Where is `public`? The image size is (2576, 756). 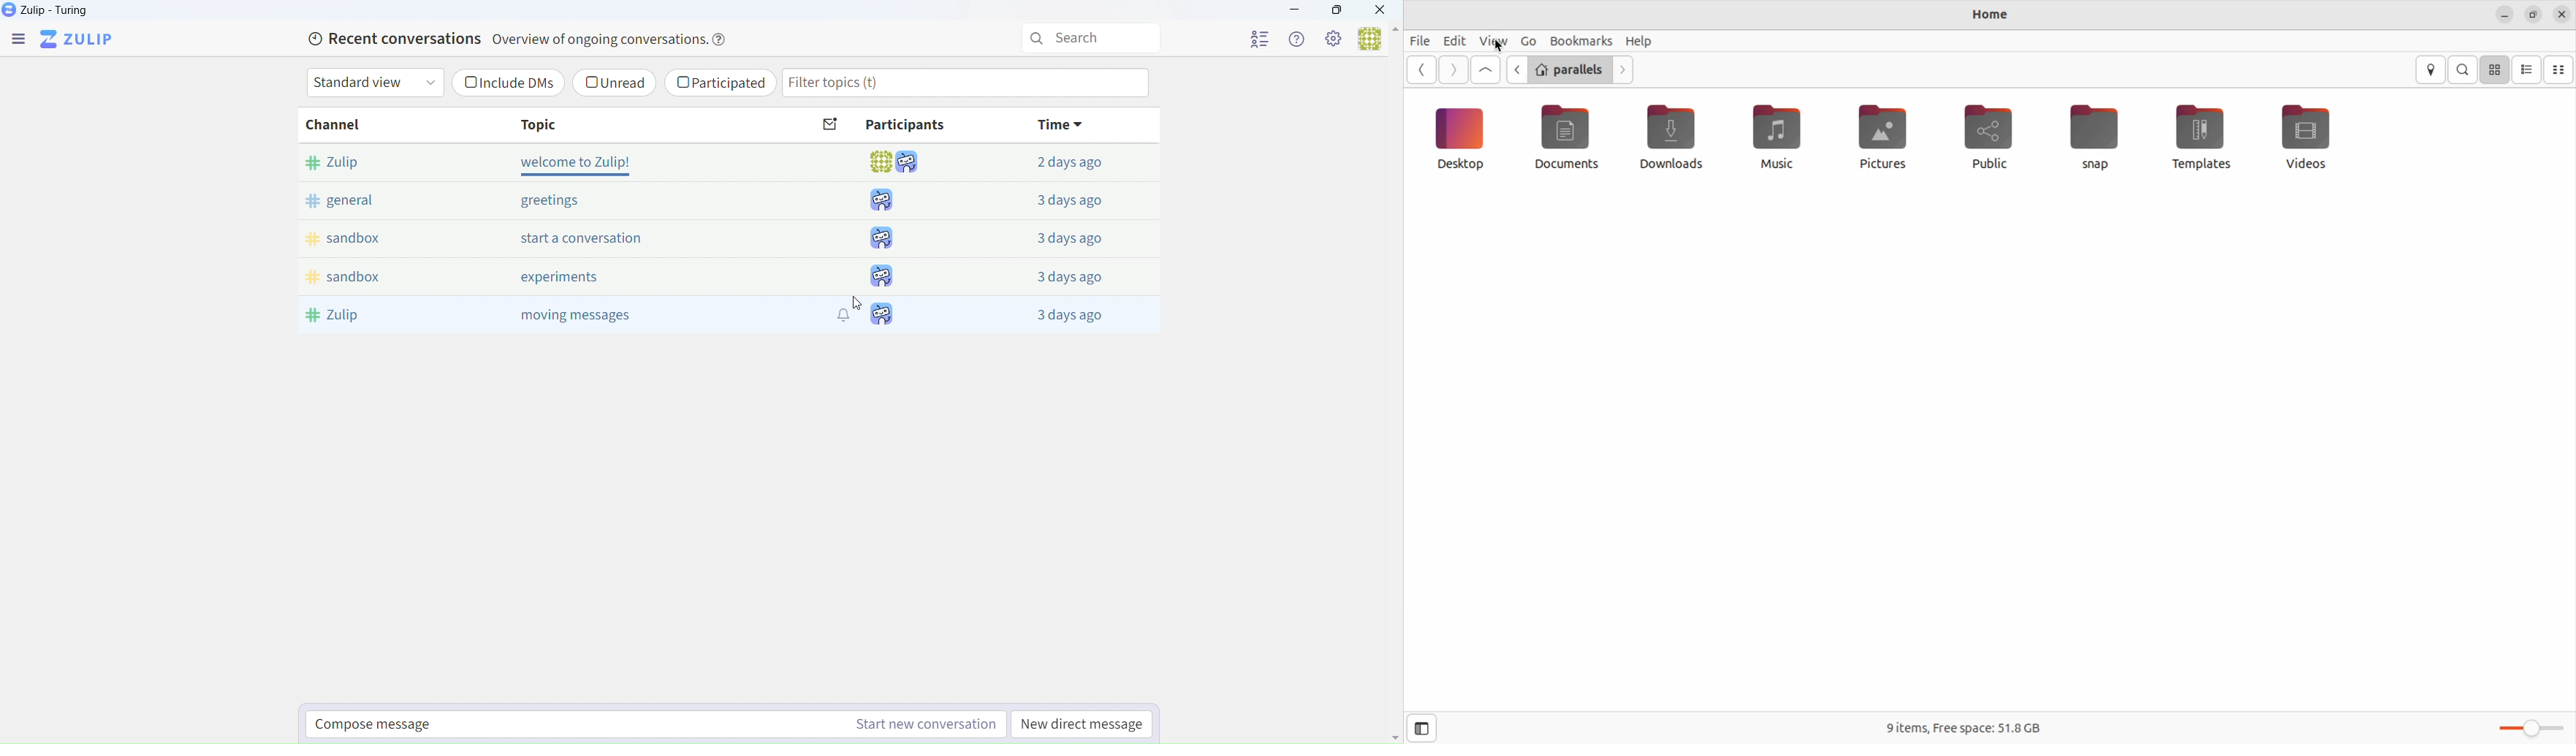 public is located at coordinates (1988, 136).